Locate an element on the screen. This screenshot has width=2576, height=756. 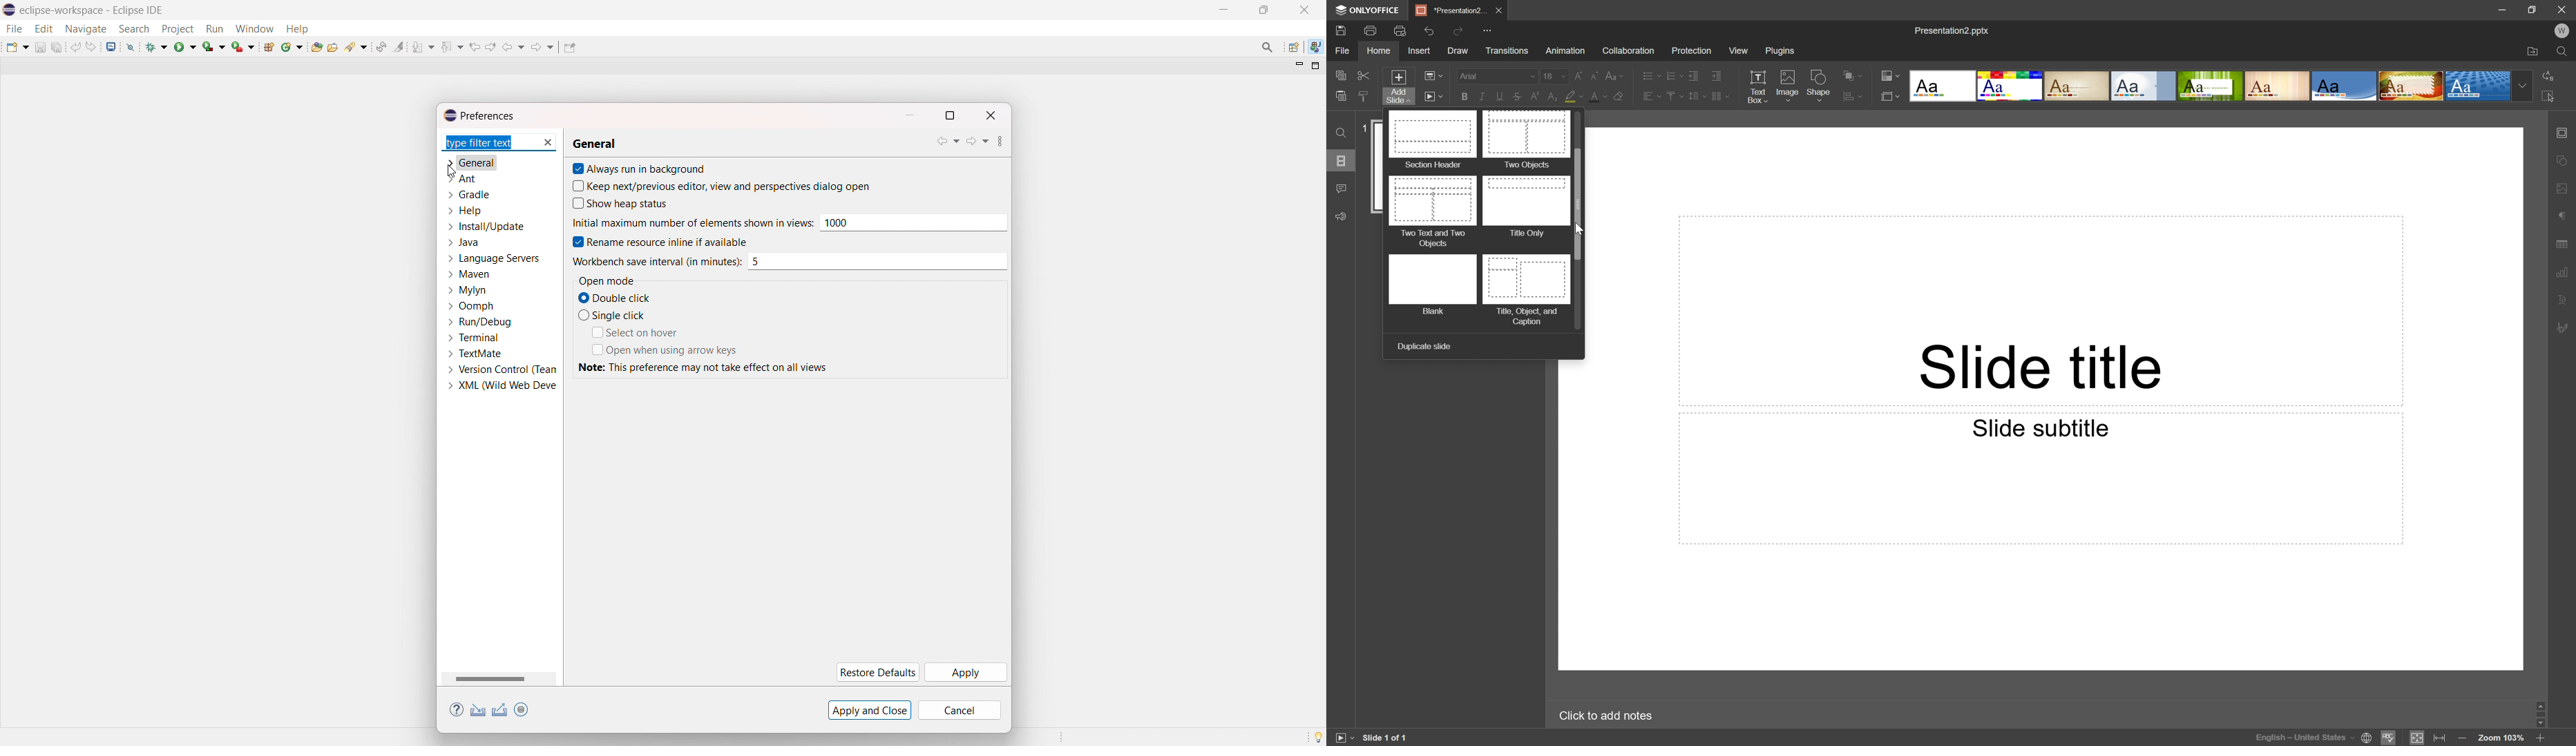
Text Box is located at coordinates (1760, 85).